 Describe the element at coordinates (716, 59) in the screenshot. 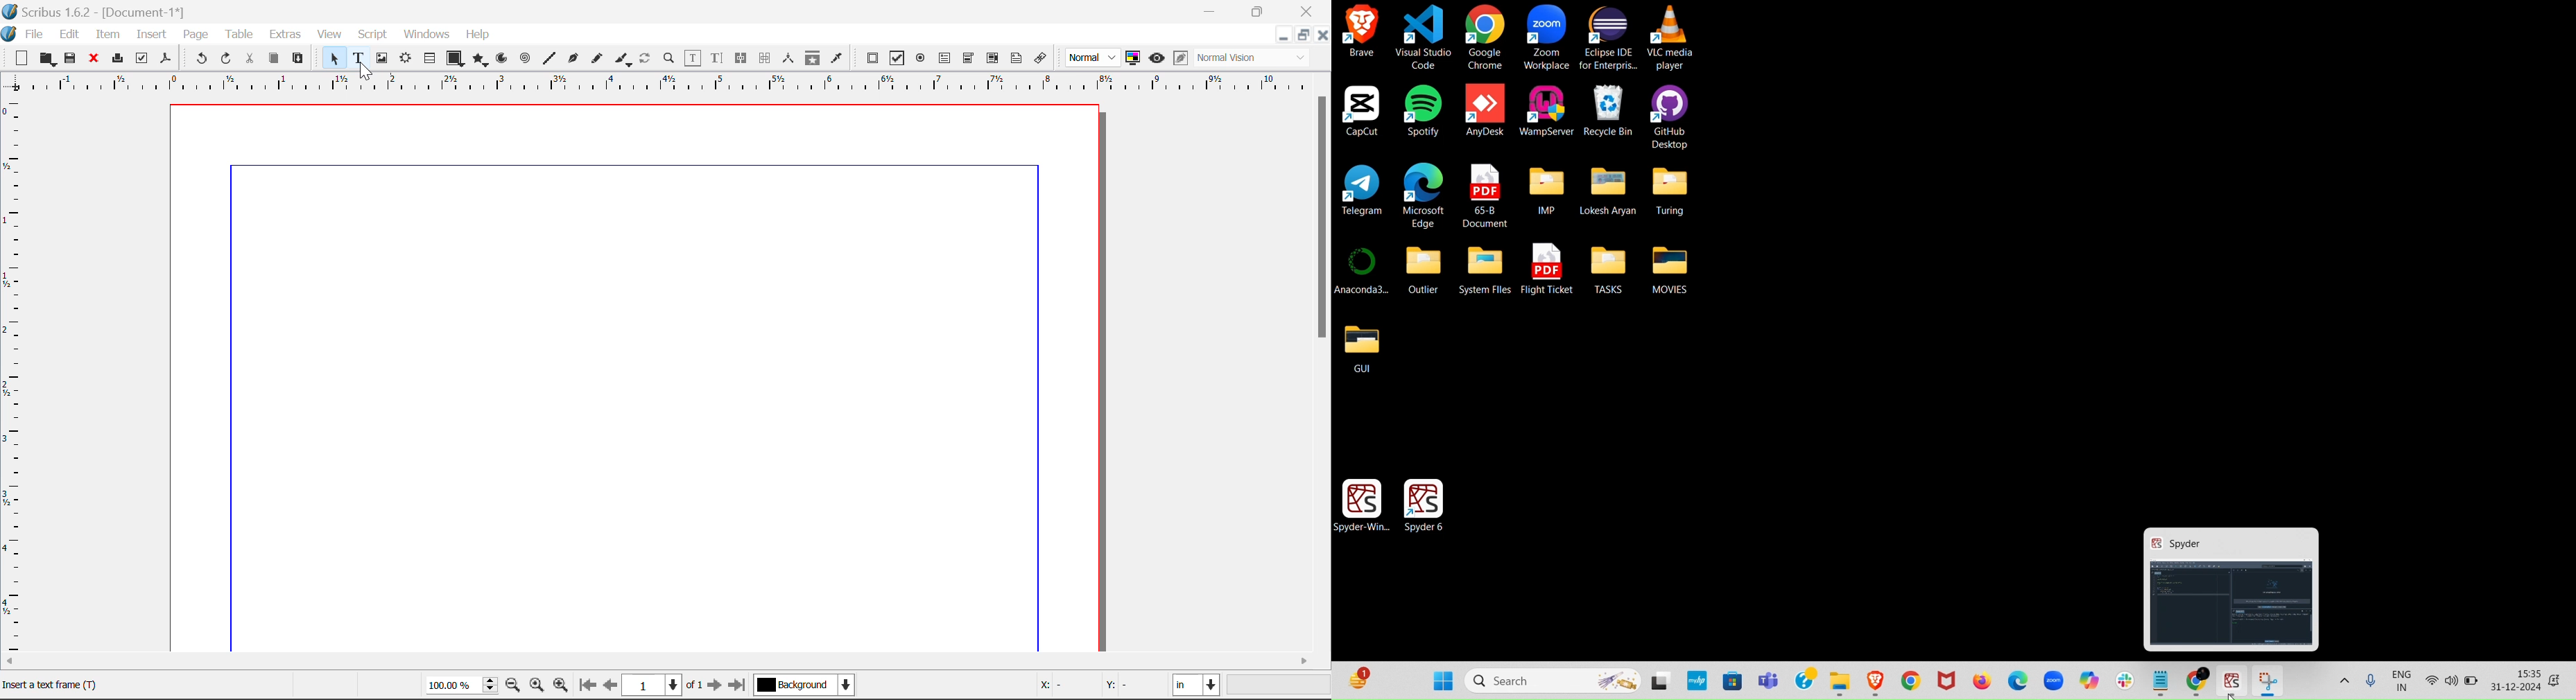

I see `Edit Text With Story Editor` at that location.